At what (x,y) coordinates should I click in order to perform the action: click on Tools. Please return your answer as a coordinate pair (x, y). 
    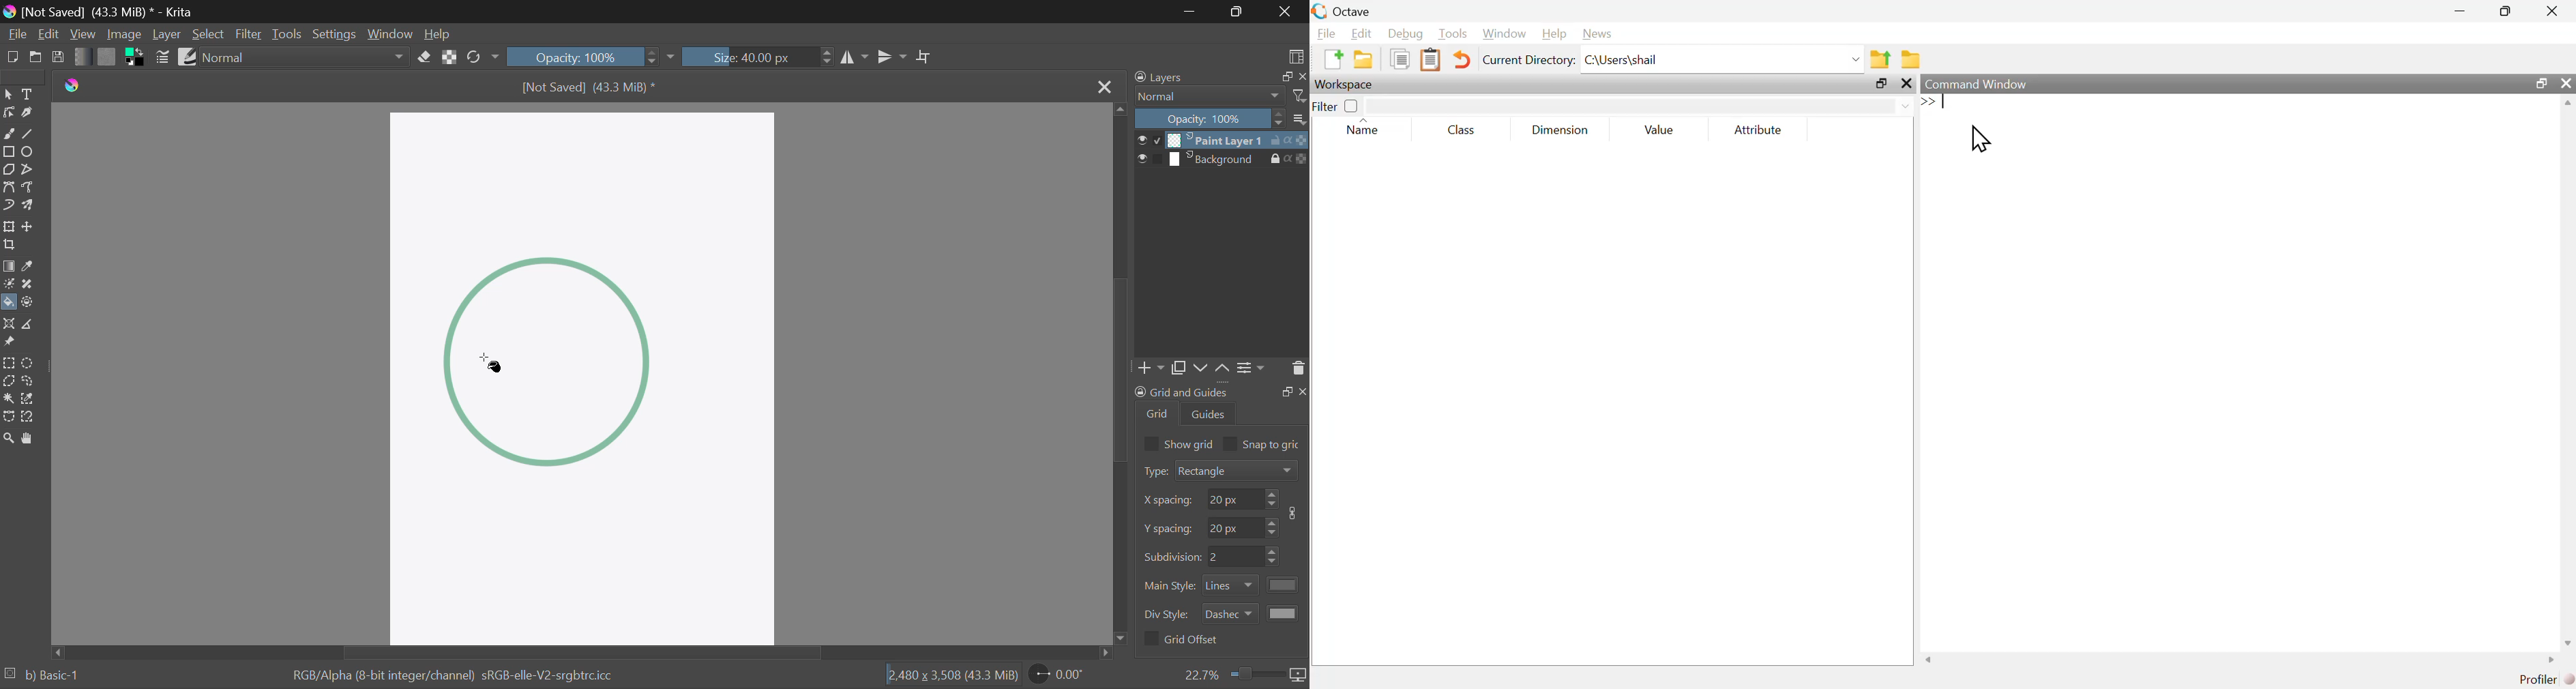
    Looking at the image, I should click on (1453, 34).